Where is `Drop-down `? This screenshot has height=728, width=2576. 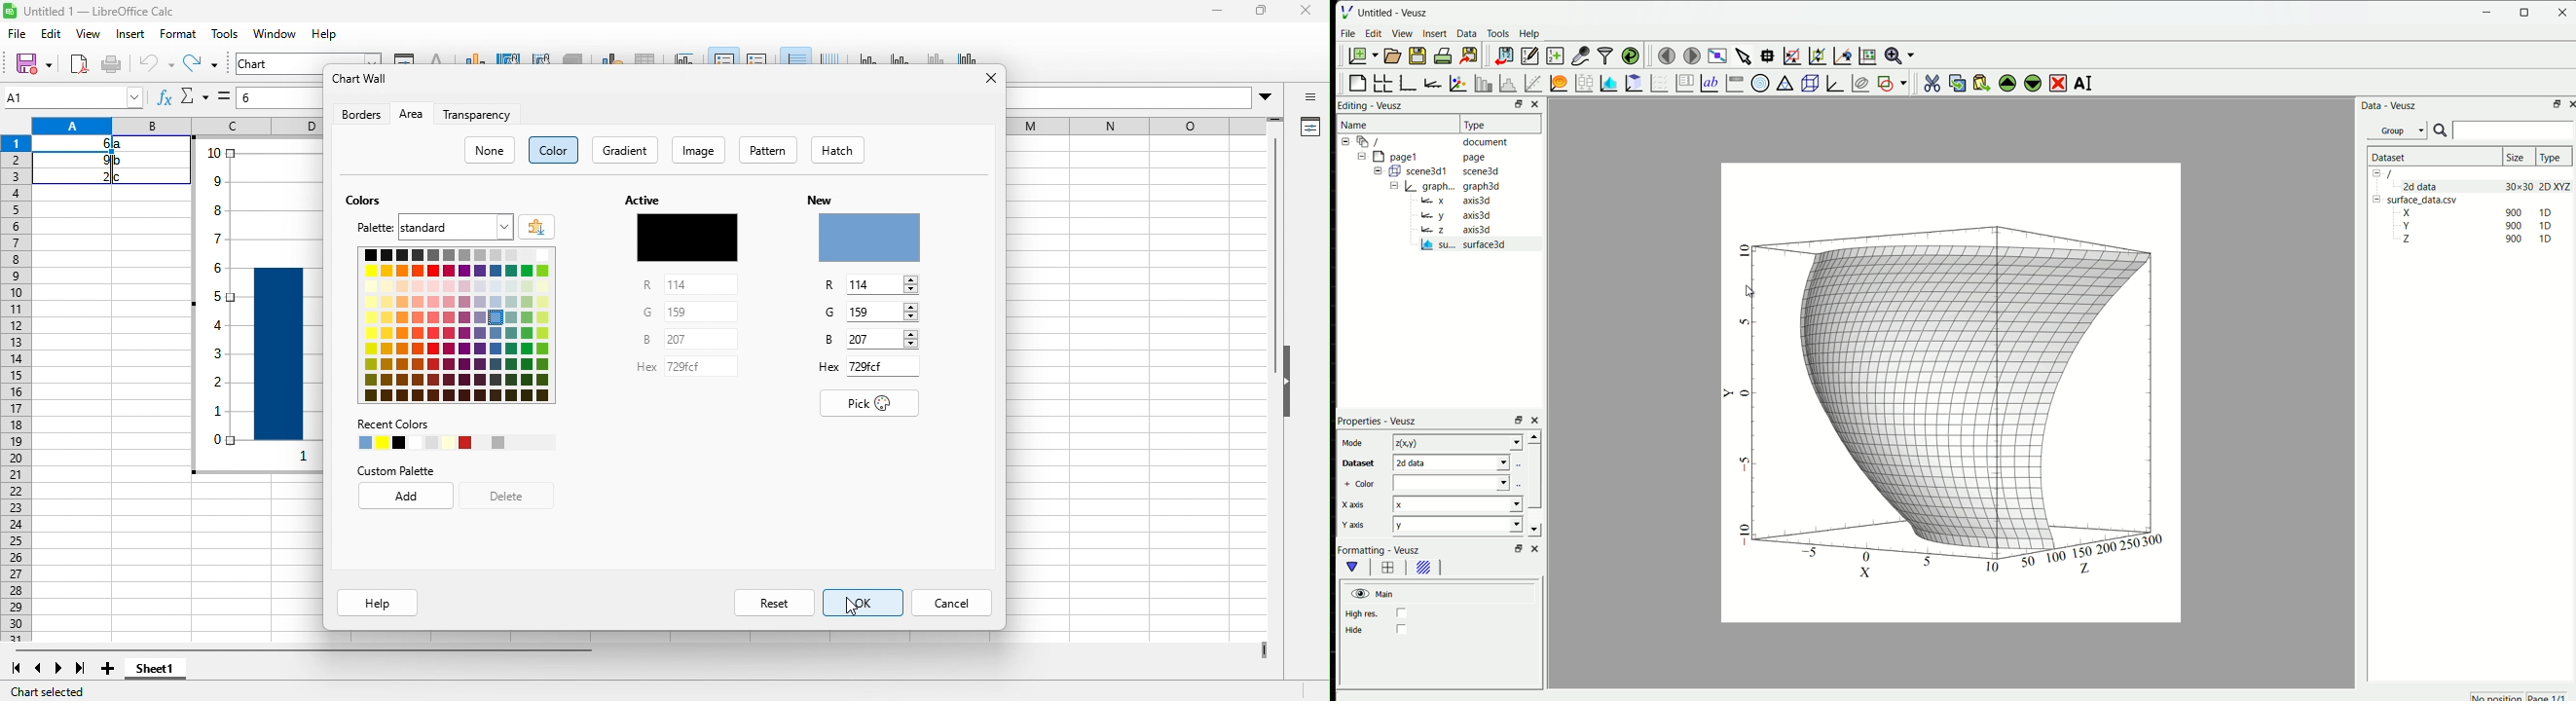
Drop-down  is located at coordinates (1505, 461).